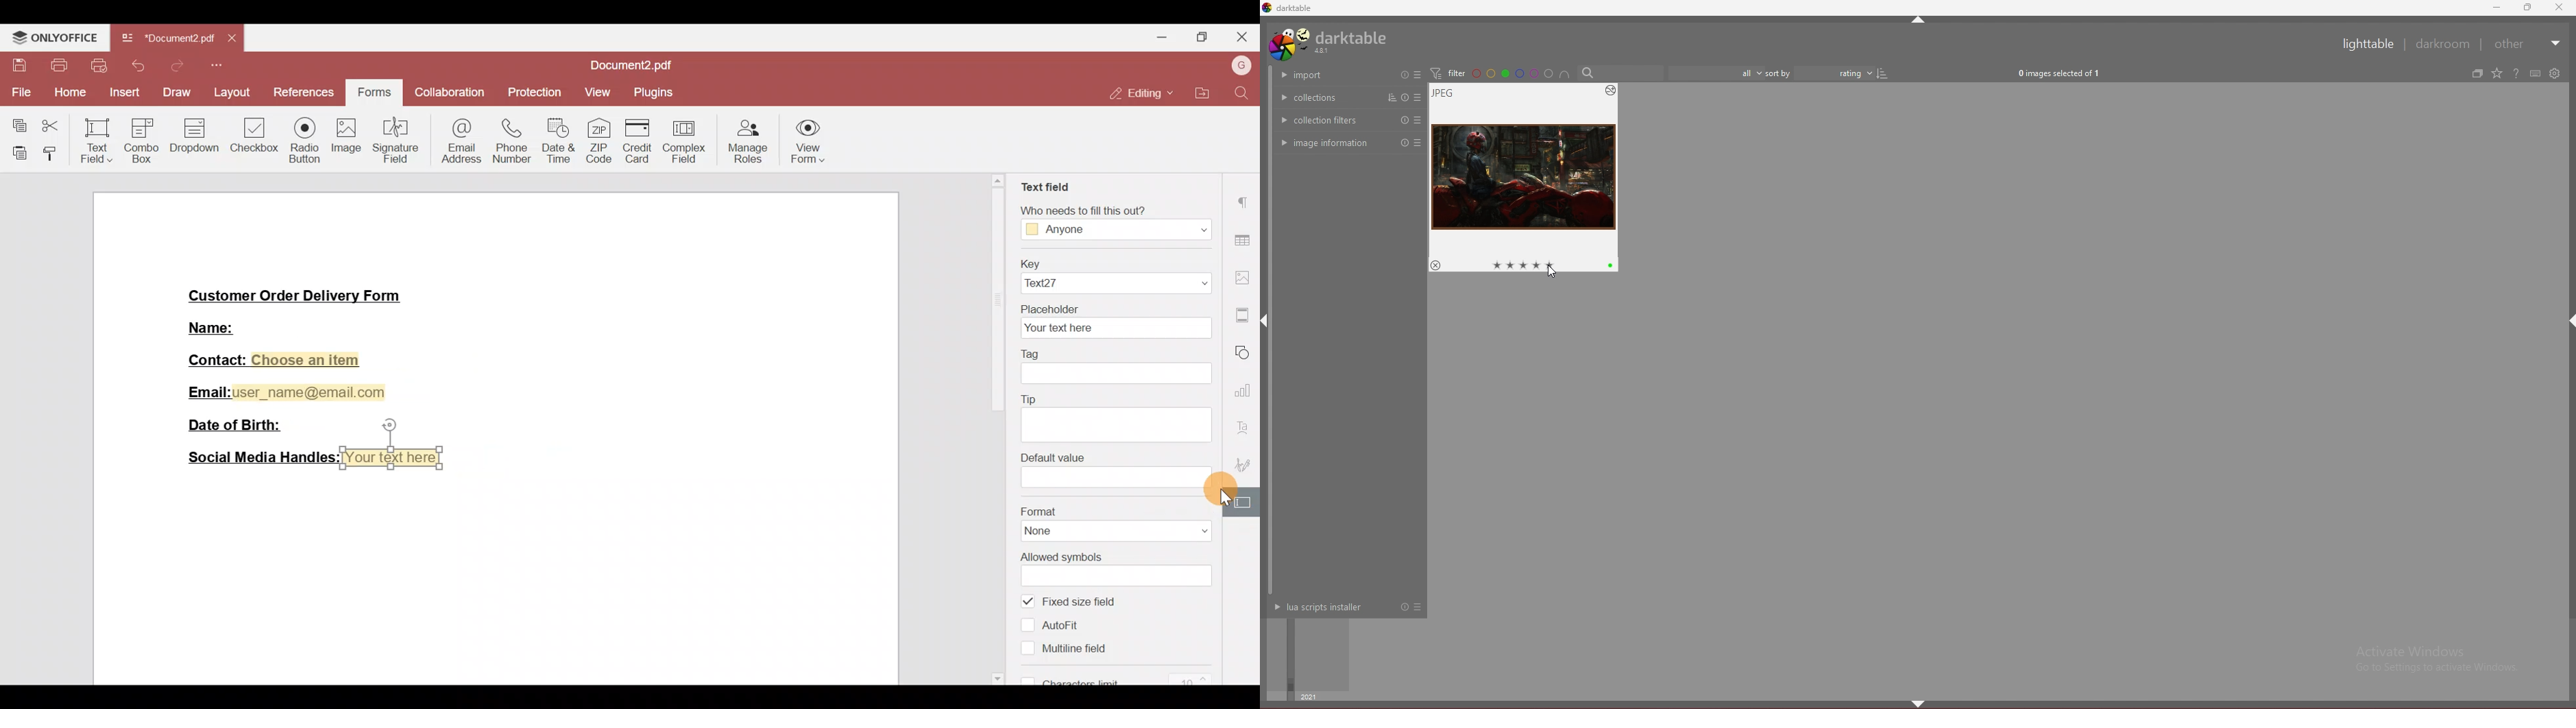 The width and height of the screenshot is (2576, 728). I want to click on presets, so click(1420, 98).